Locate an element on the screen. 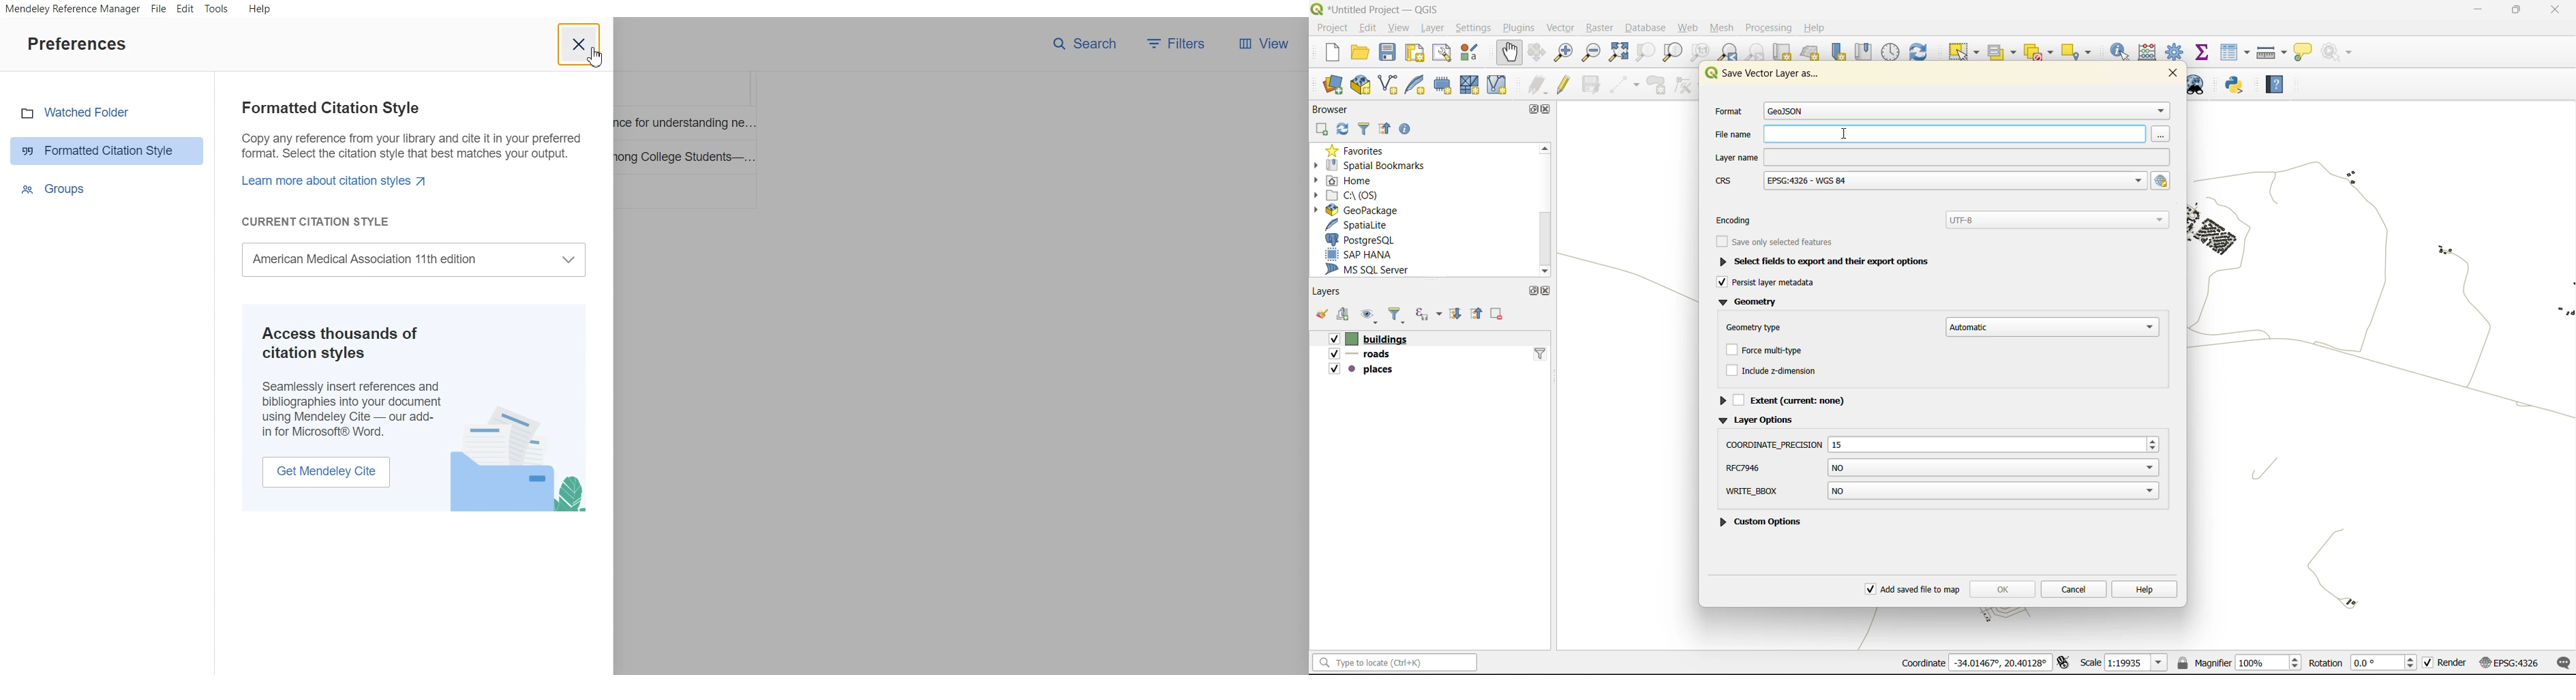 The width and height of the screenshot is (2576, 700). zoom native is located at coordinates (1702, 52).